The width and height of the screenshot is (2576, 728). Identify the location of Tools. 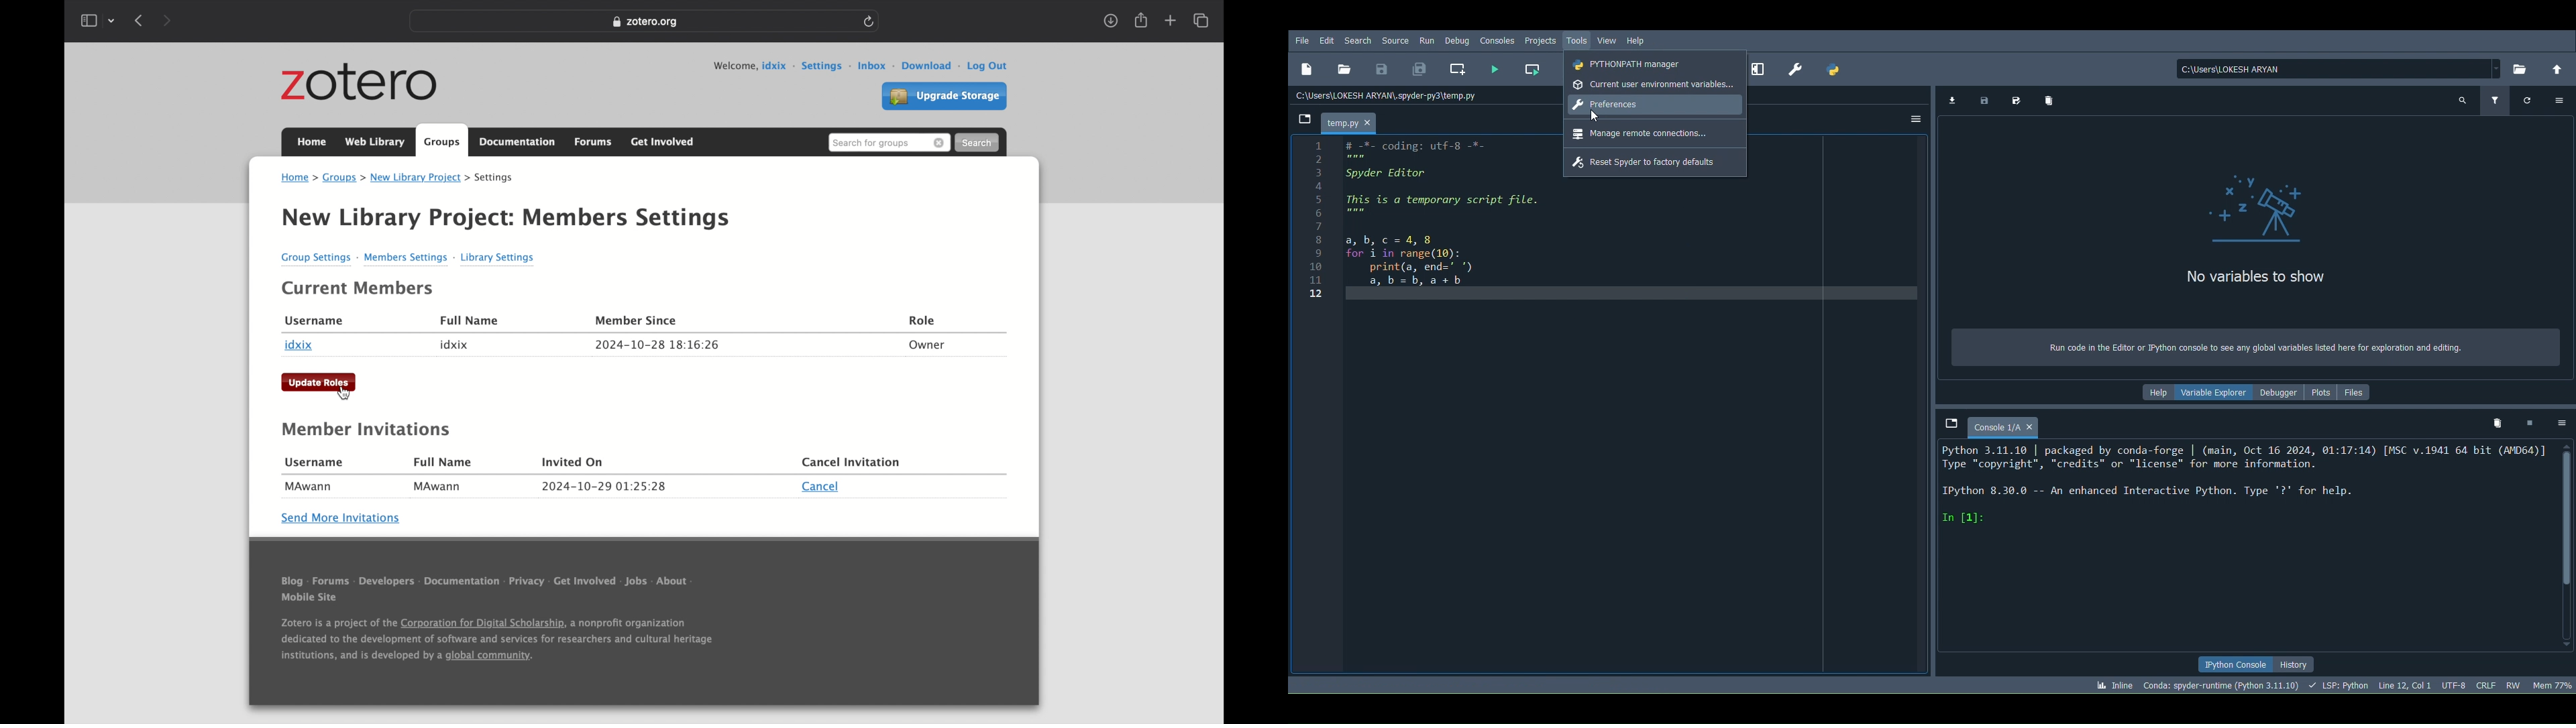
(1577, 40).